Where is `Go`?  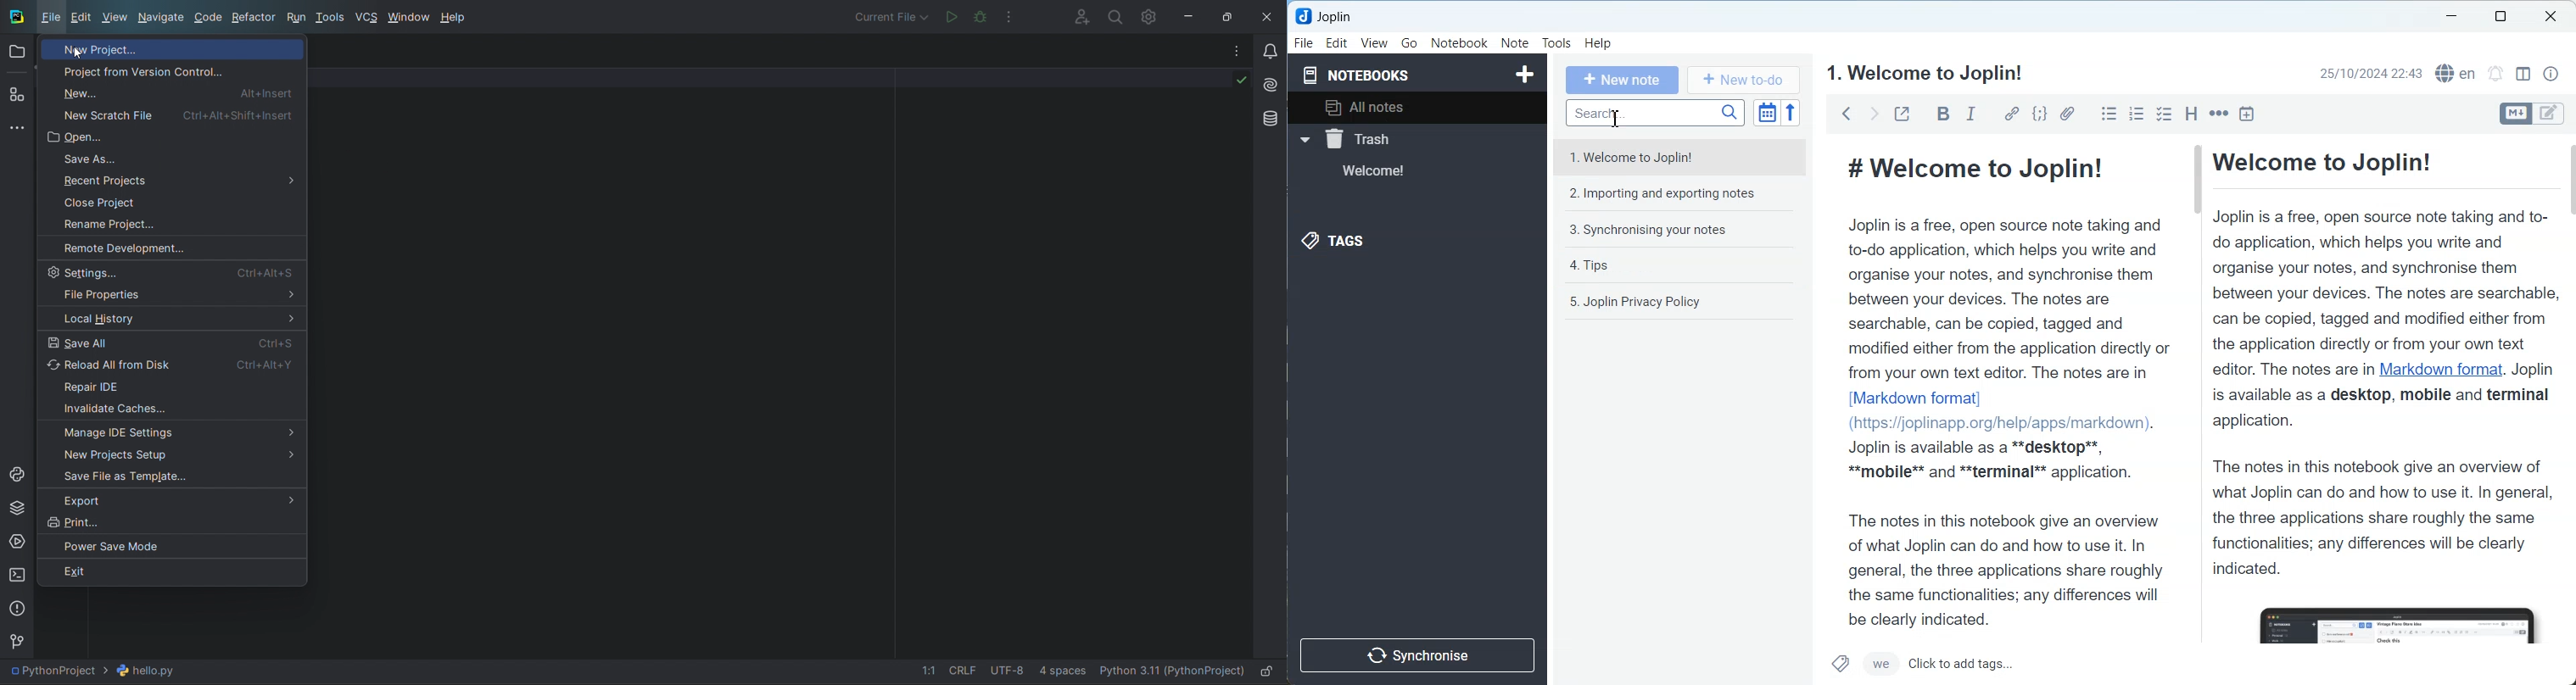 Go is located at coordinates (1409, 43).